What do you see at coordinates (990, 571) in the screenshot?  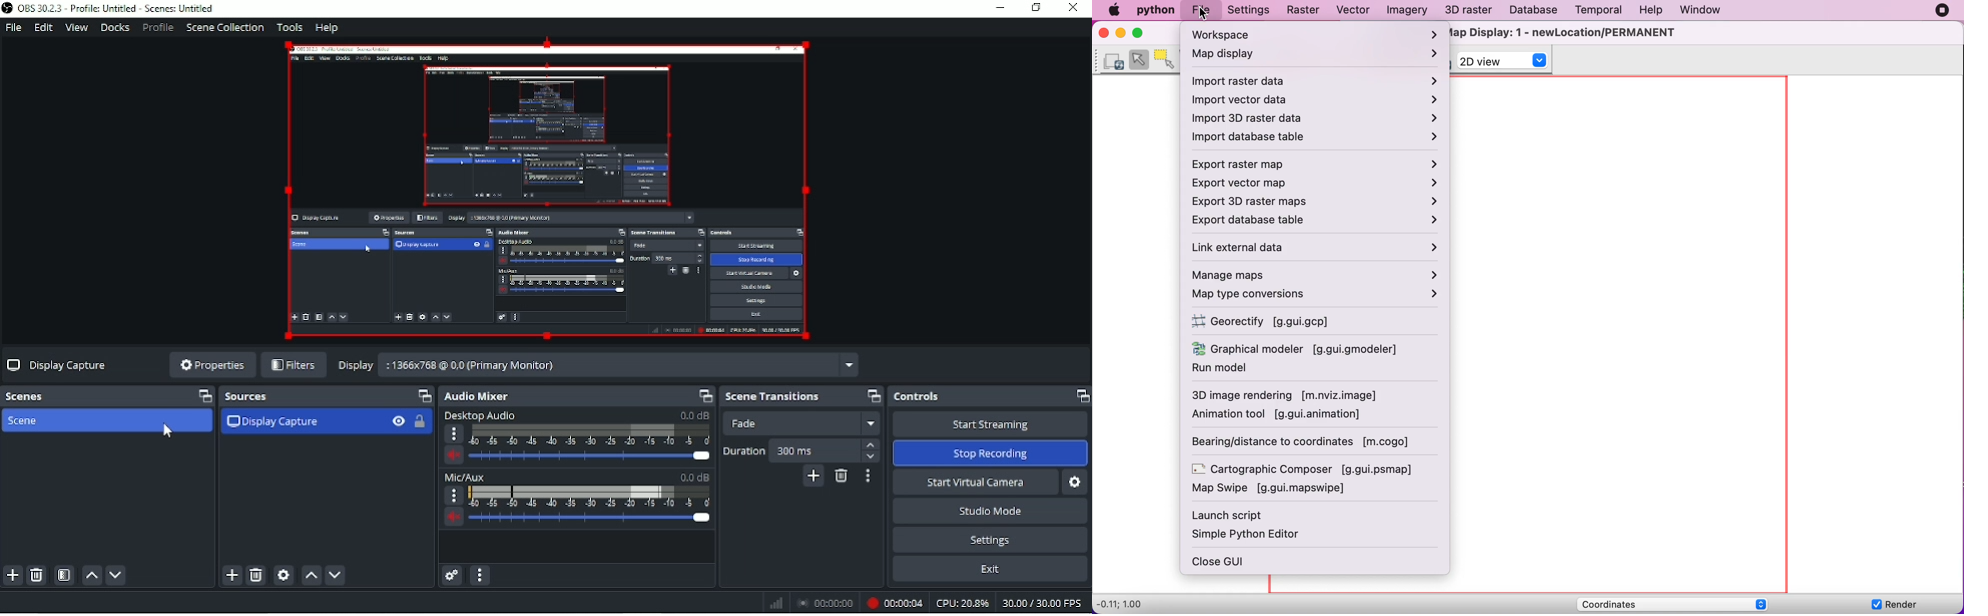 I see `Exit` at bounding box center [990, 571].